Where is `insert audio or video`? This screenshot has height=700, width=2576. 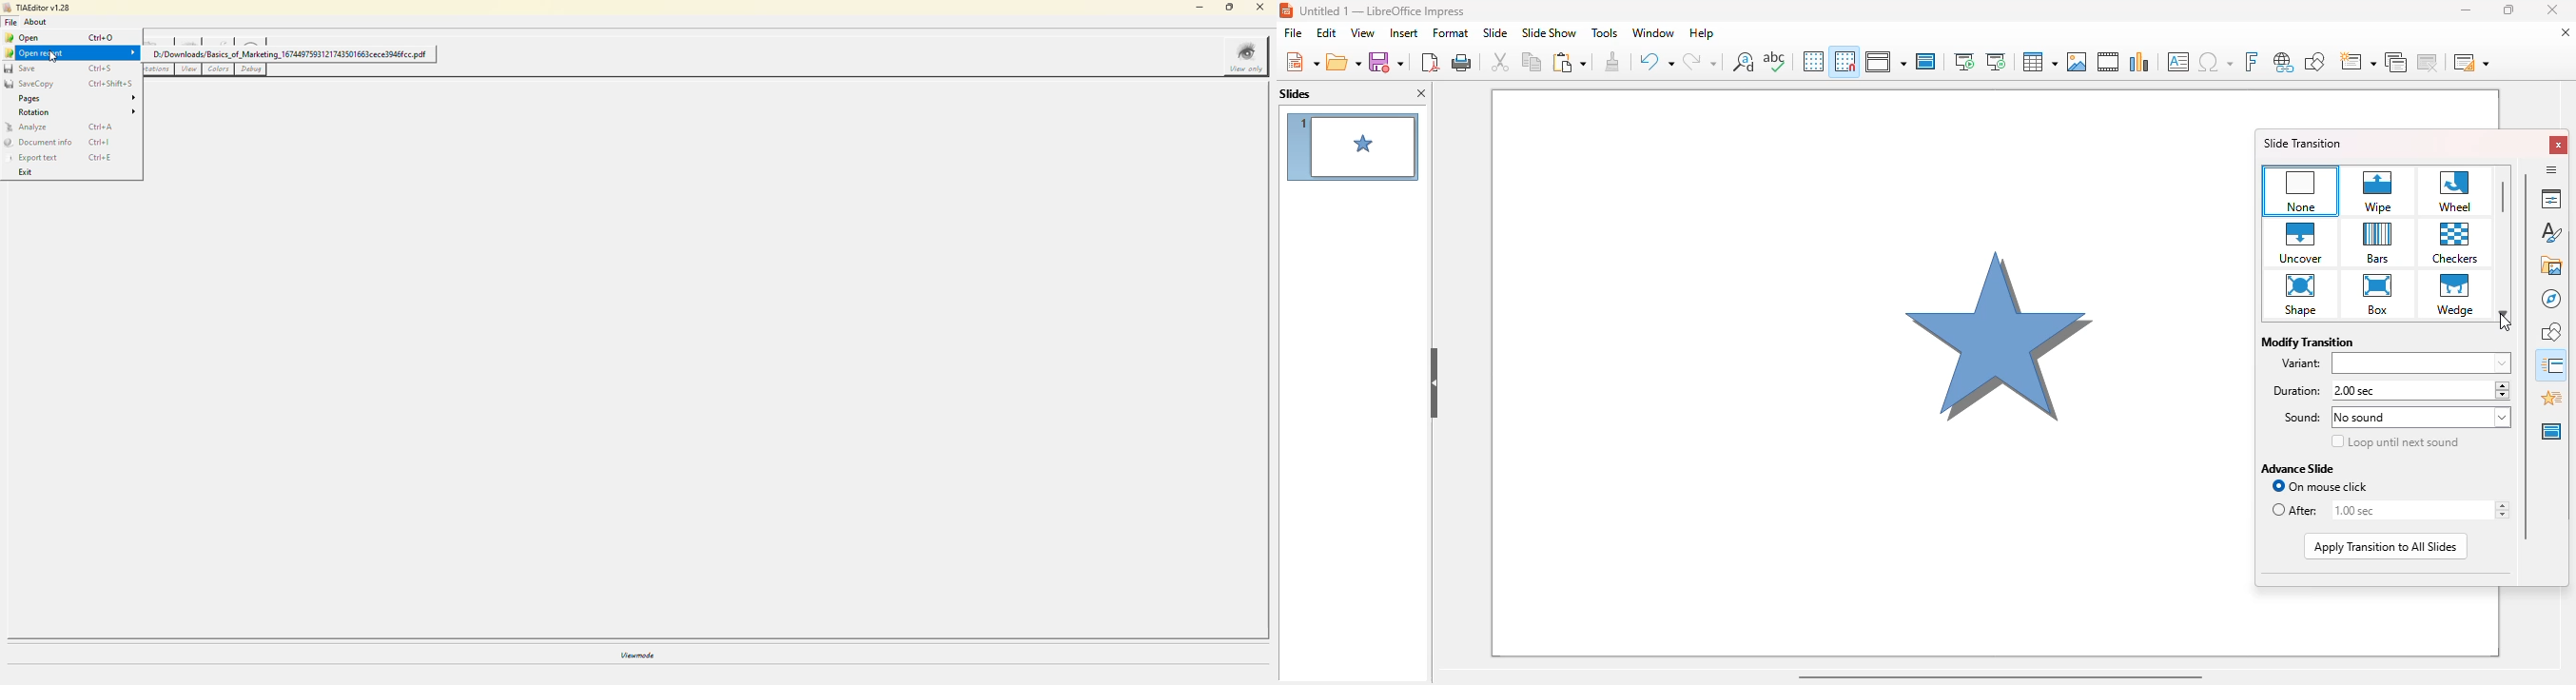 insert audio or video is located at coordinates (2109, 62).